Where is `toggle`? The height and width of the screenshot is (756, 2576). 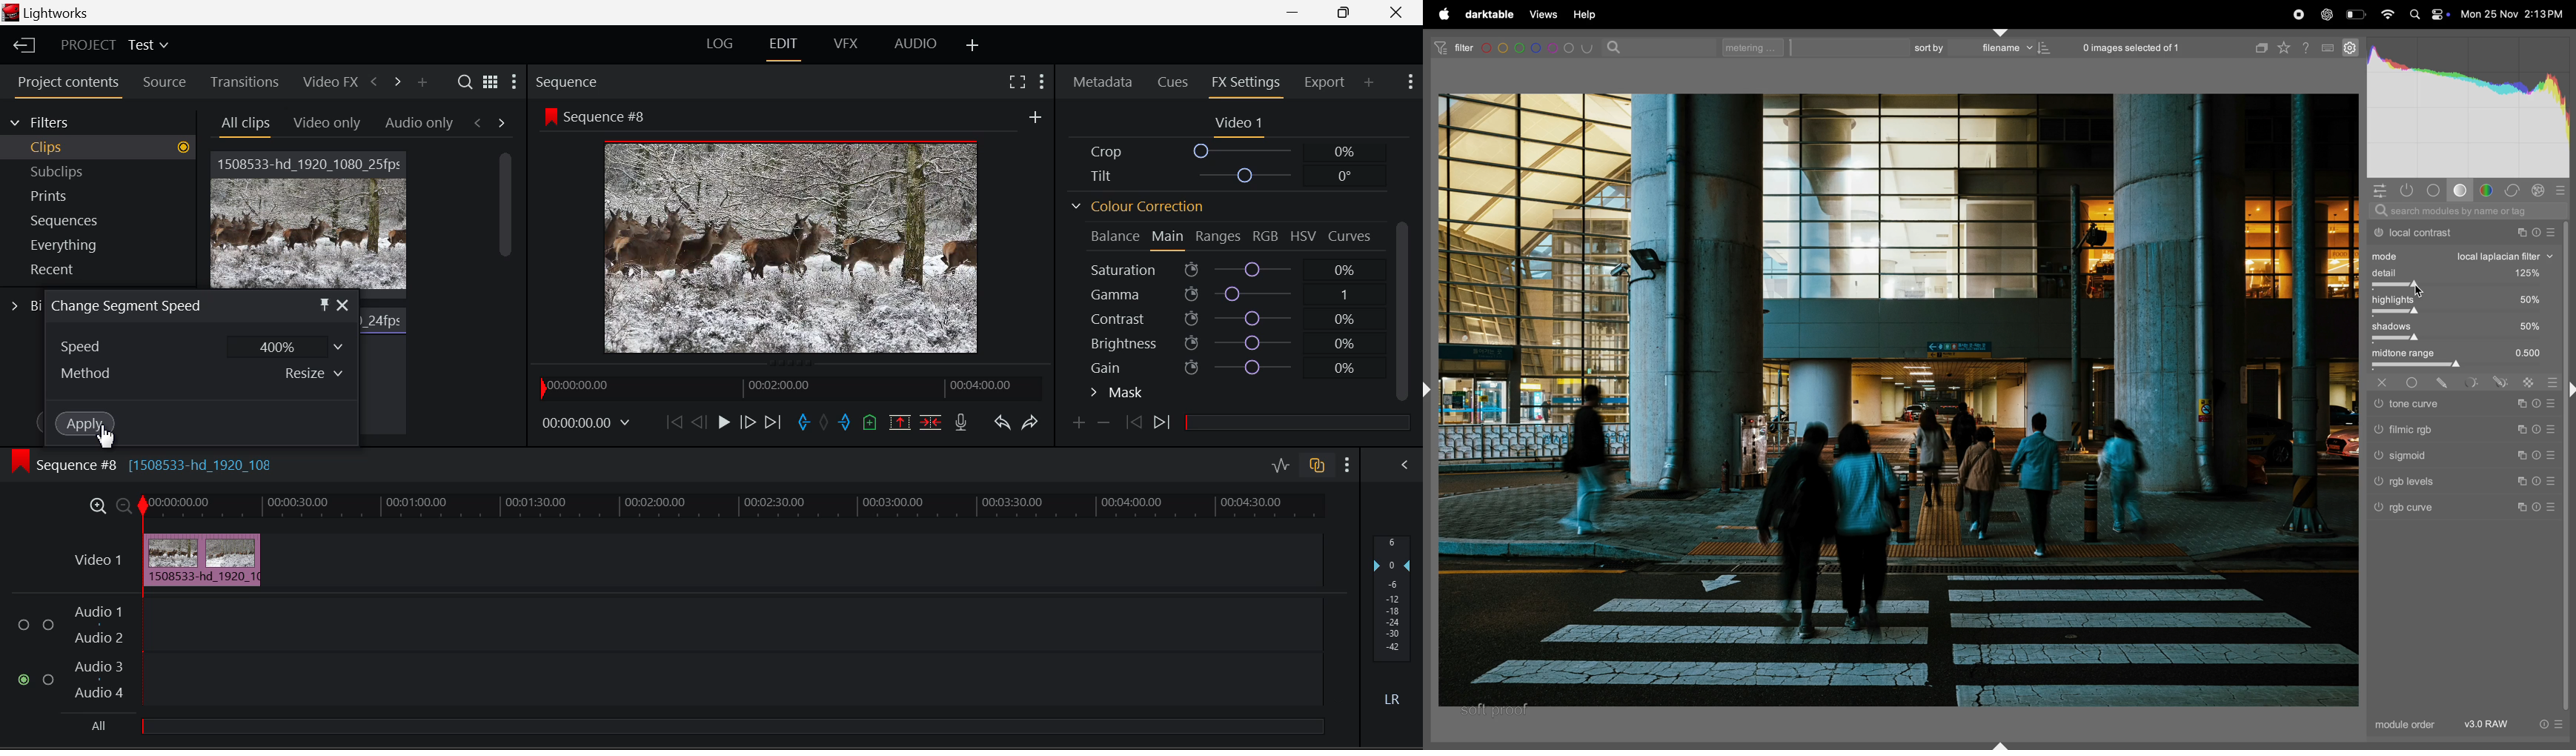
toggle is located at coordinates (2467, 367).